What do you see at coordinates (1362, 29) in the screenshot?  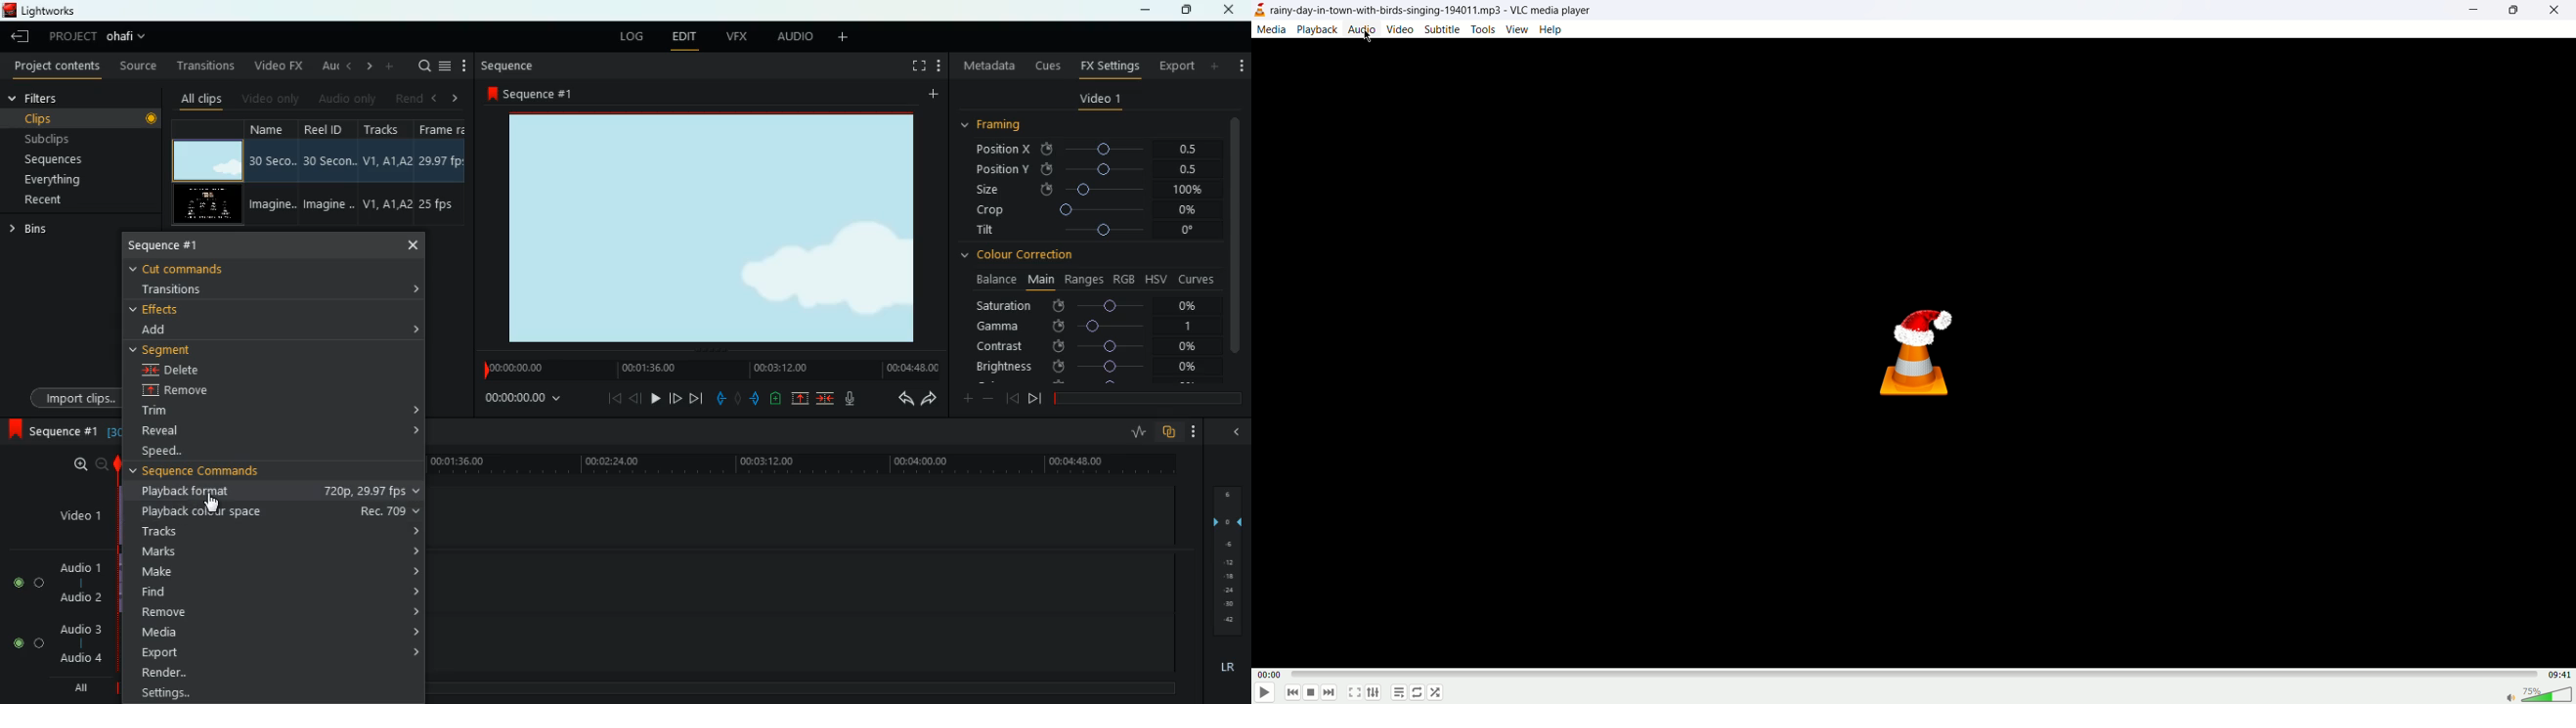 I see `audio` at bounding box center [1362, 29].